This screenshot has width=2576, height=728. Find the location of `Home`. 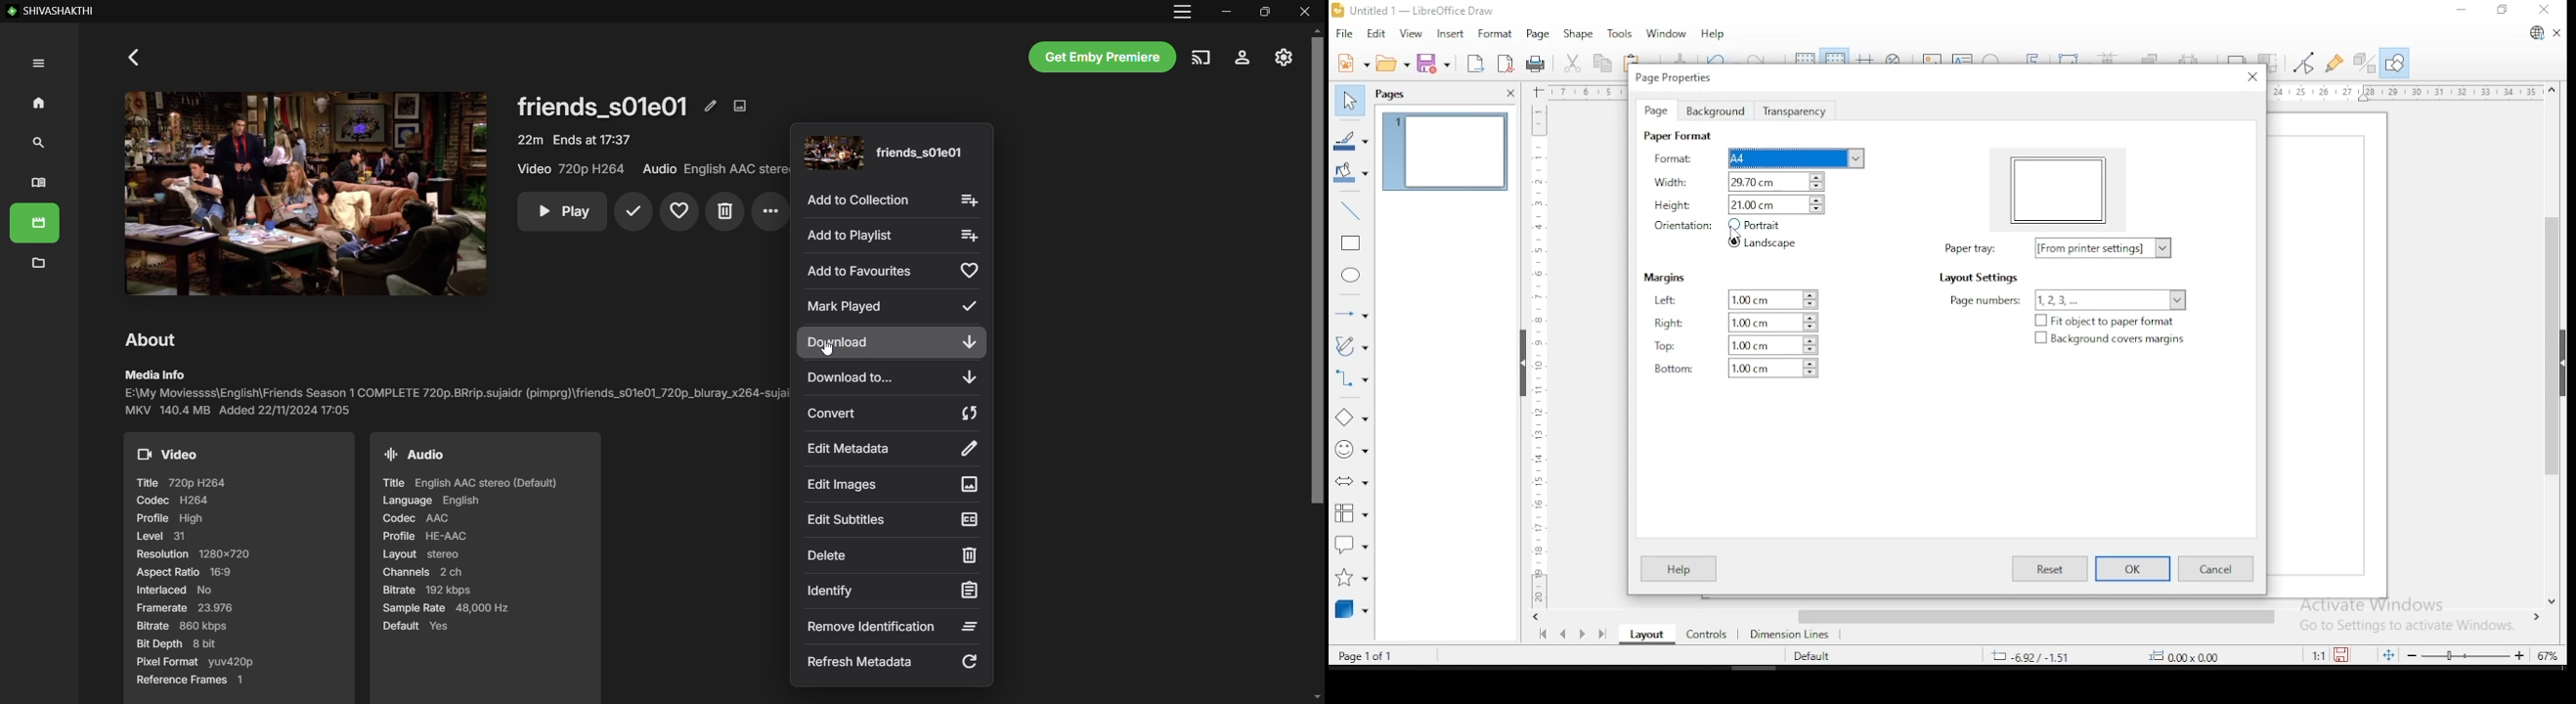

Home is located at coordinates (35, 101).